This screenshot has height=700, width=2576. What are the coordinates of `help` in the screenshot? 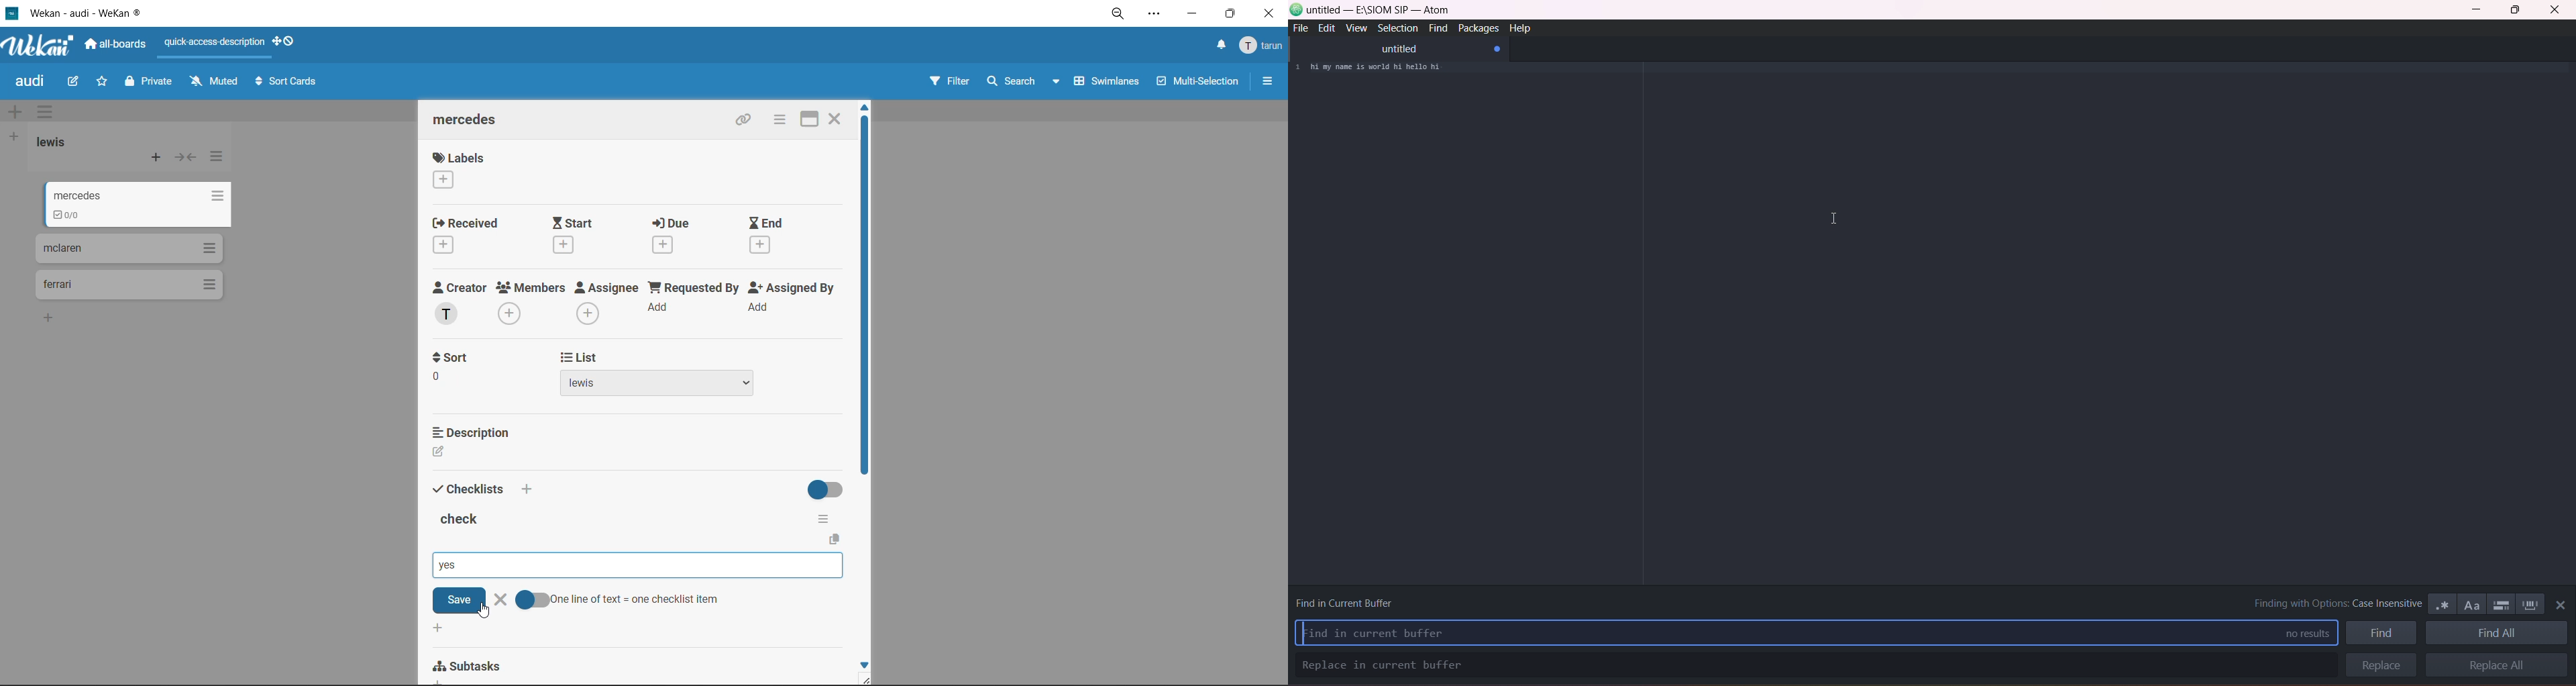 It's located at (1521, 28).